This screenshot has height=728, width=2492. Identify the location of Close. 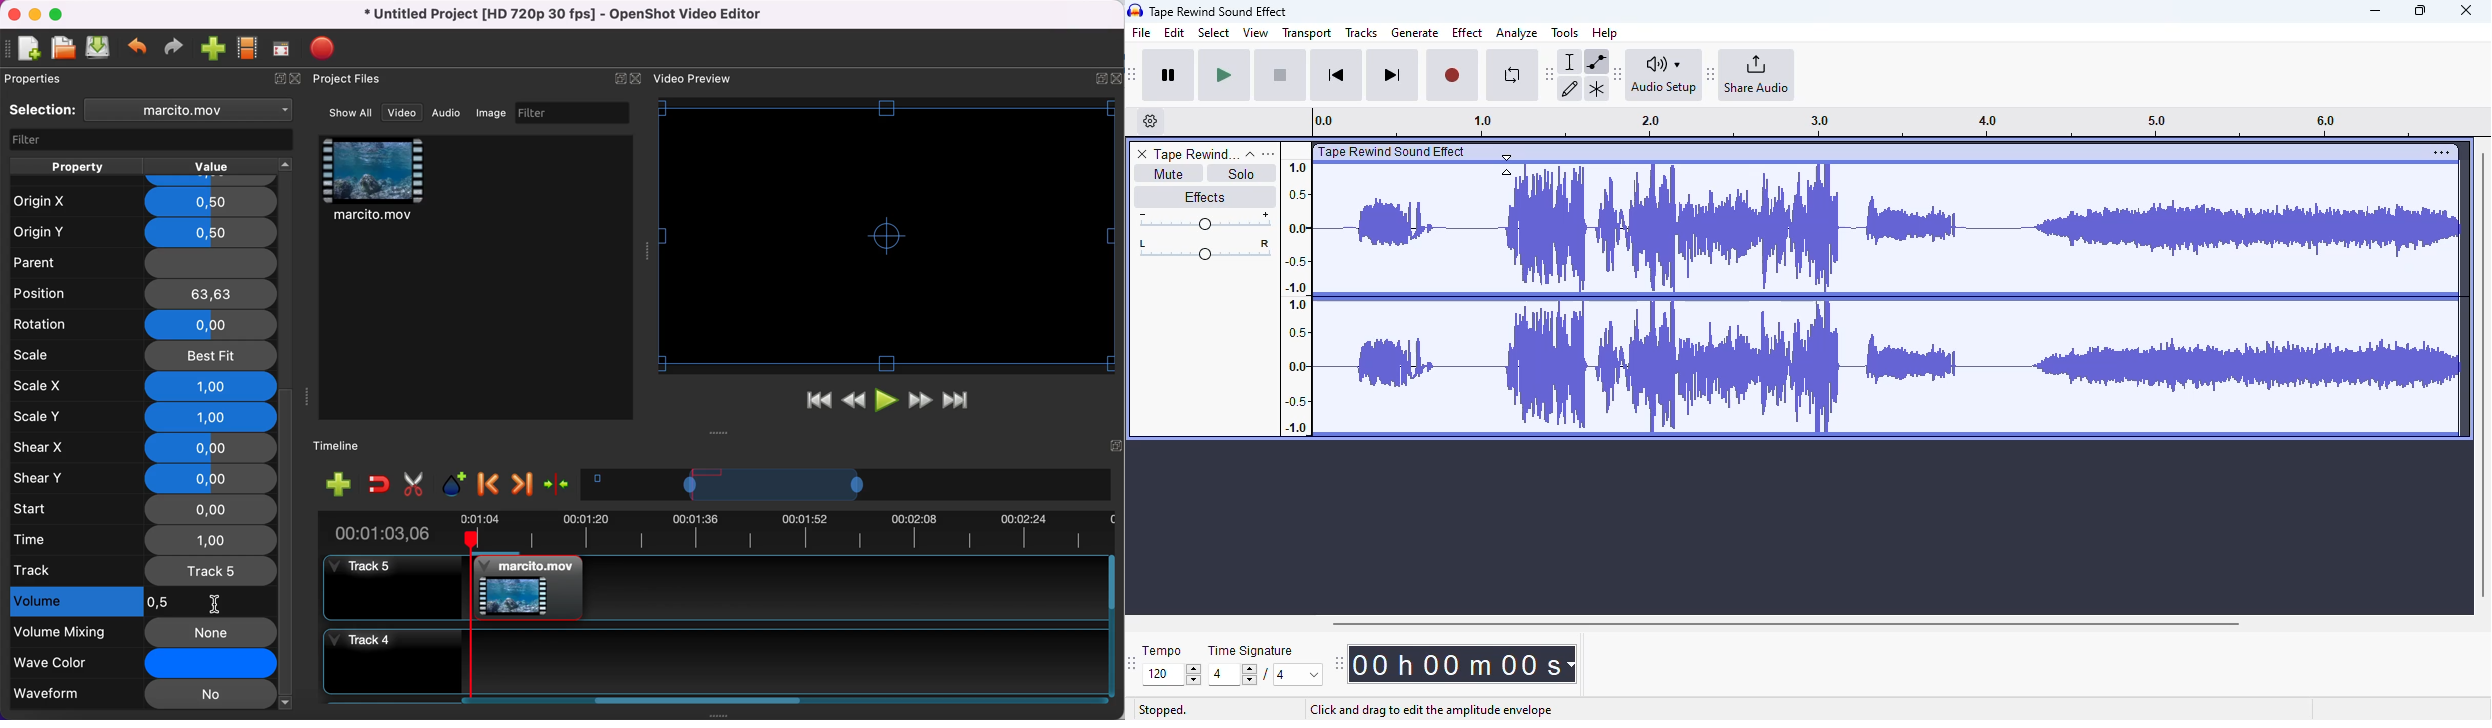
(635, 78).